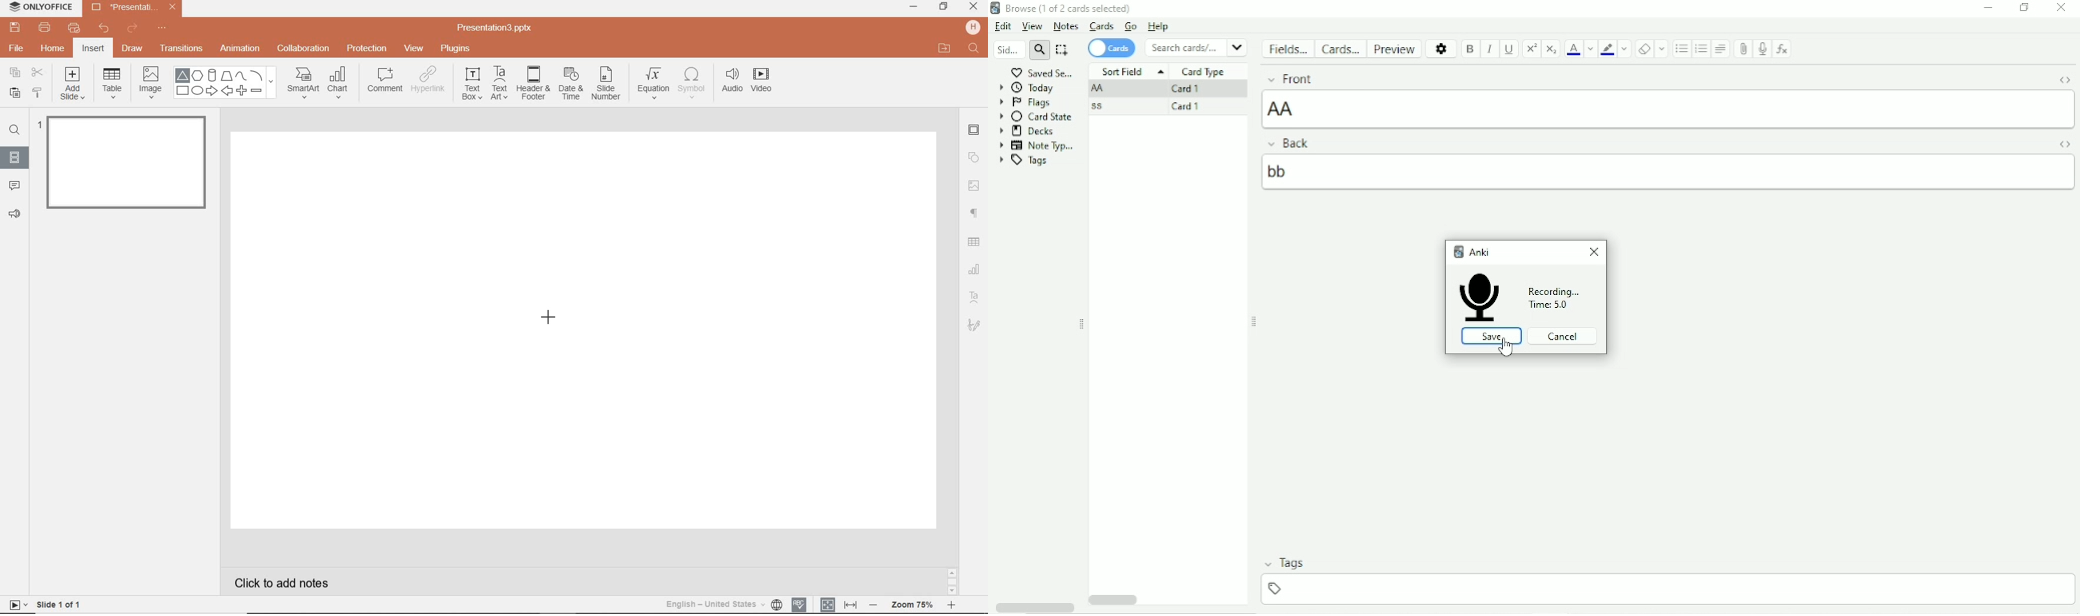 The width and height of the screenshot is (2100, 616). I want to click on Restore down, so click(2027, 8).